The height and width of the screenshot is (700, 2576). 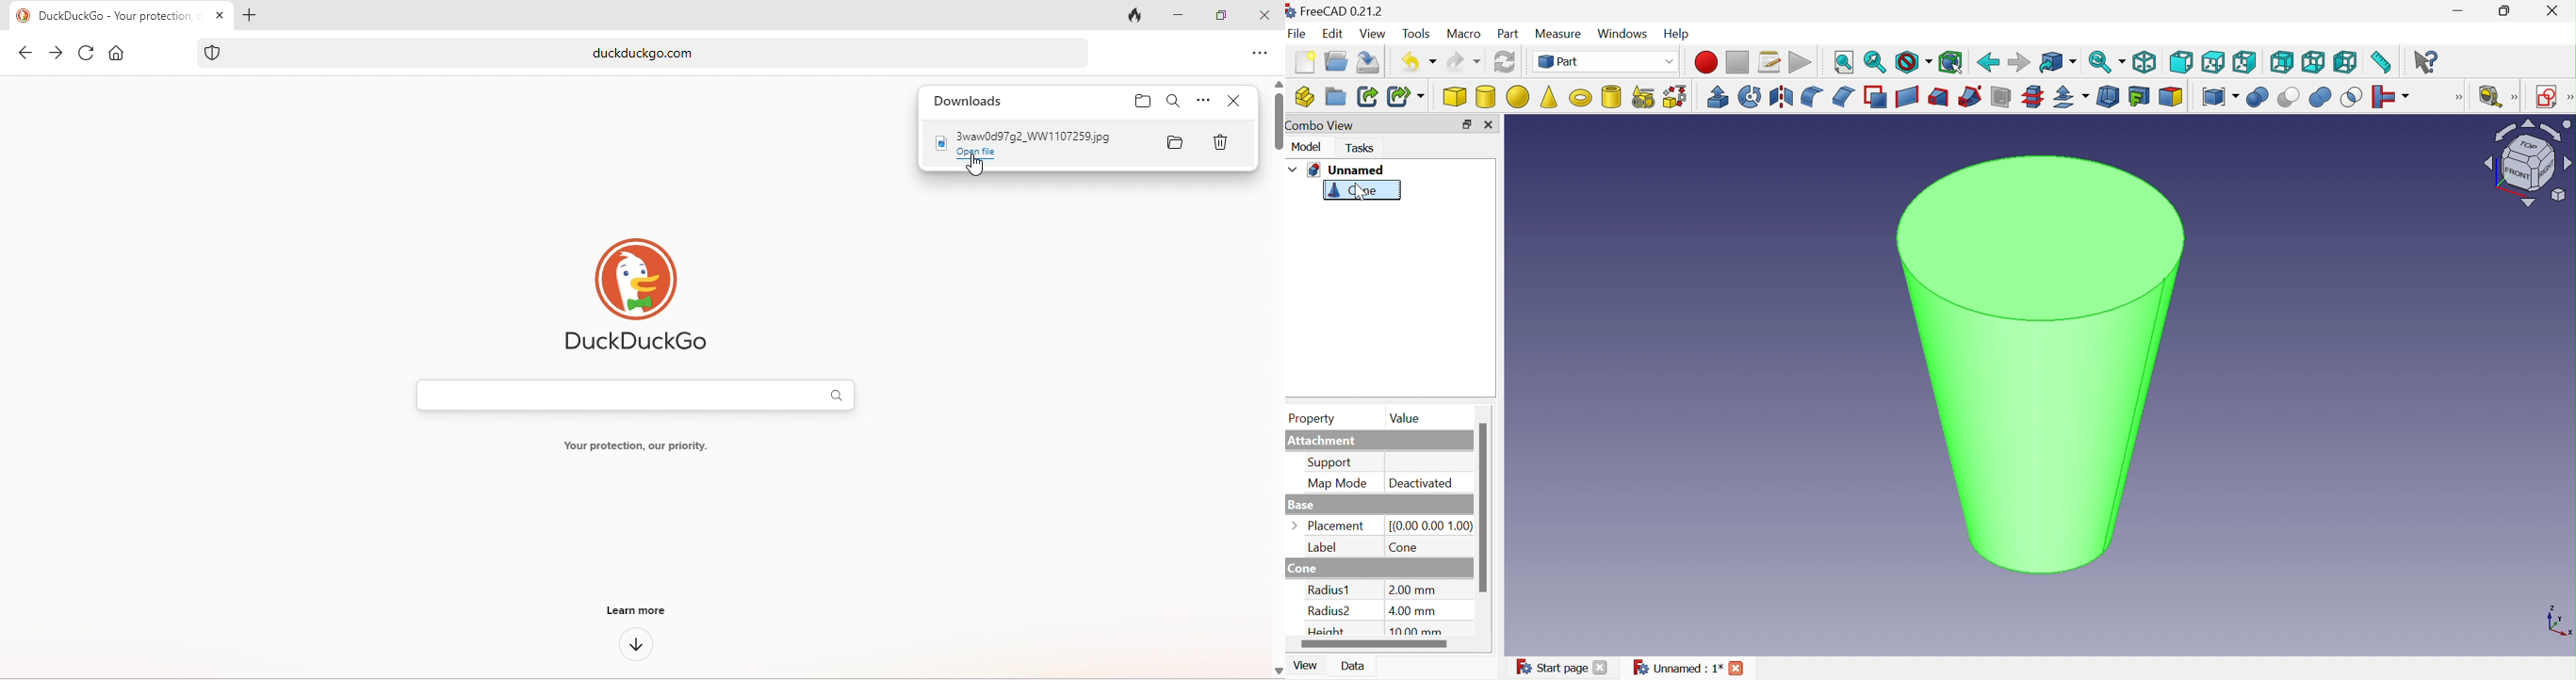 What do you see at coordinates (2040, 367) in the screenshot?
I see `Cone (Selected to hide)` at bounding box center [2040, 367].